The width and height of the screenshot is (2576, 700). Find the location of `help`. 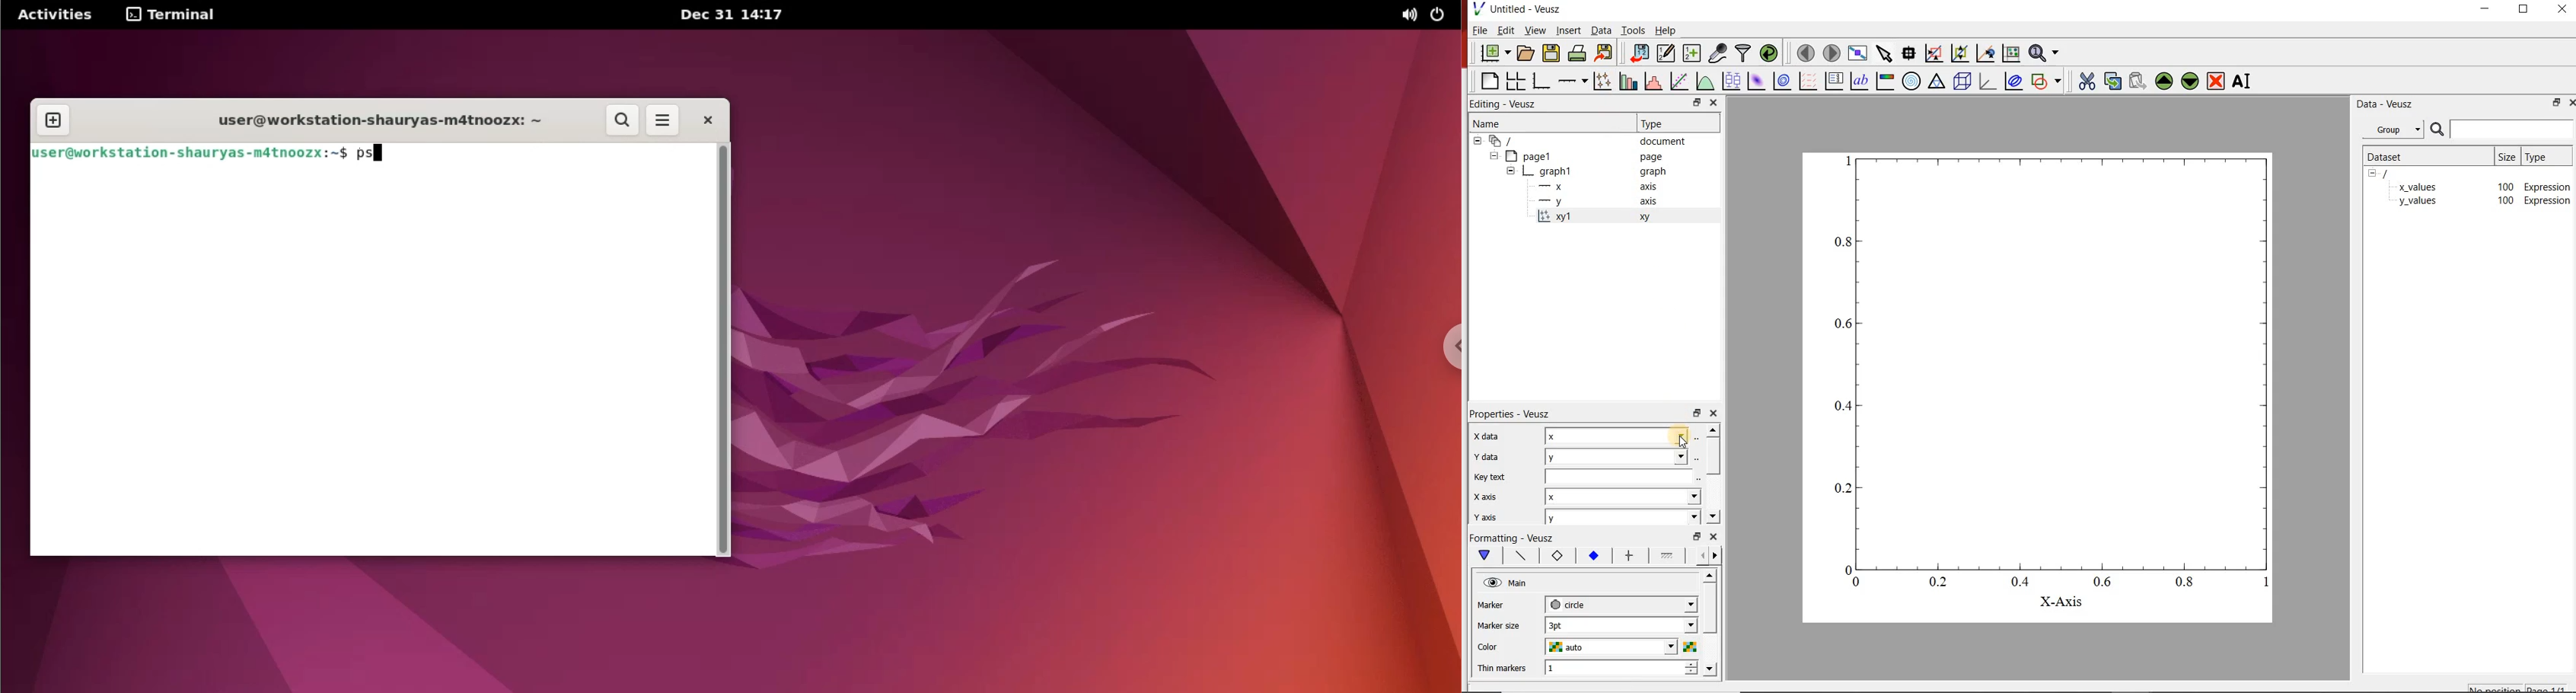

help is located at coordinates (1669, 30).